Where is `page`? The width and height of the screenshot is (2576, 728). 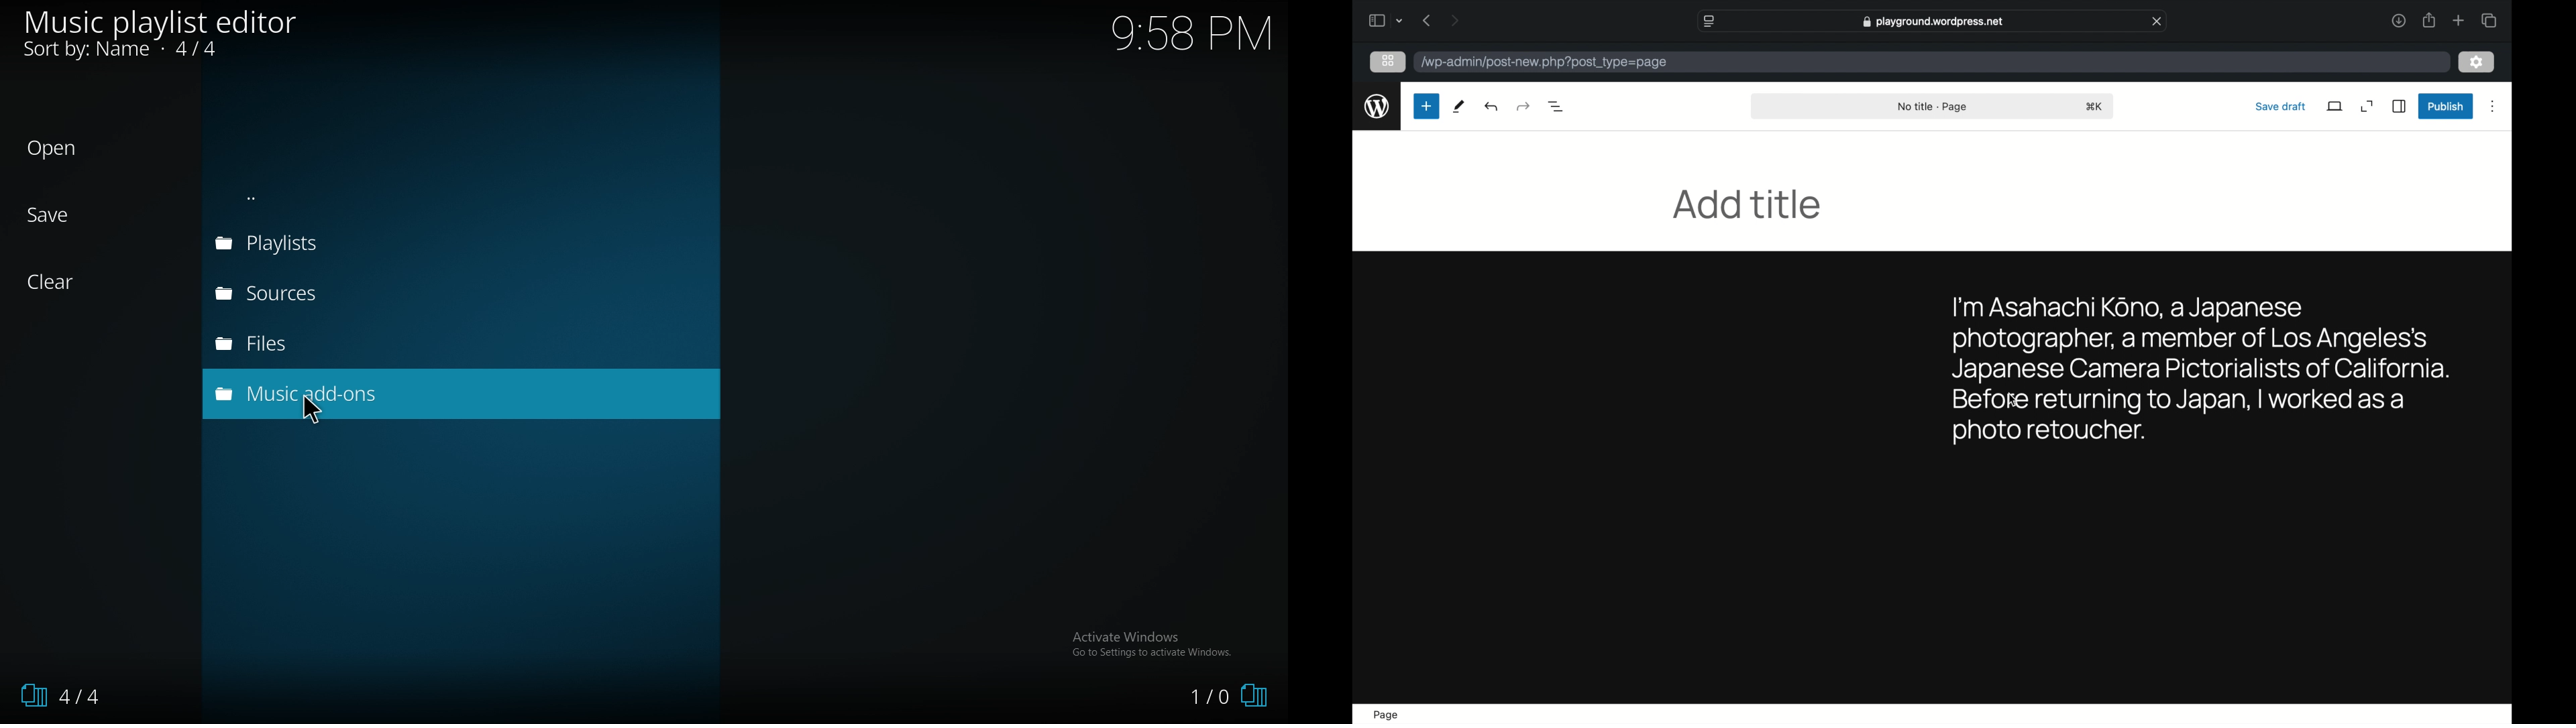 page is located at coordinates (1388, 714).